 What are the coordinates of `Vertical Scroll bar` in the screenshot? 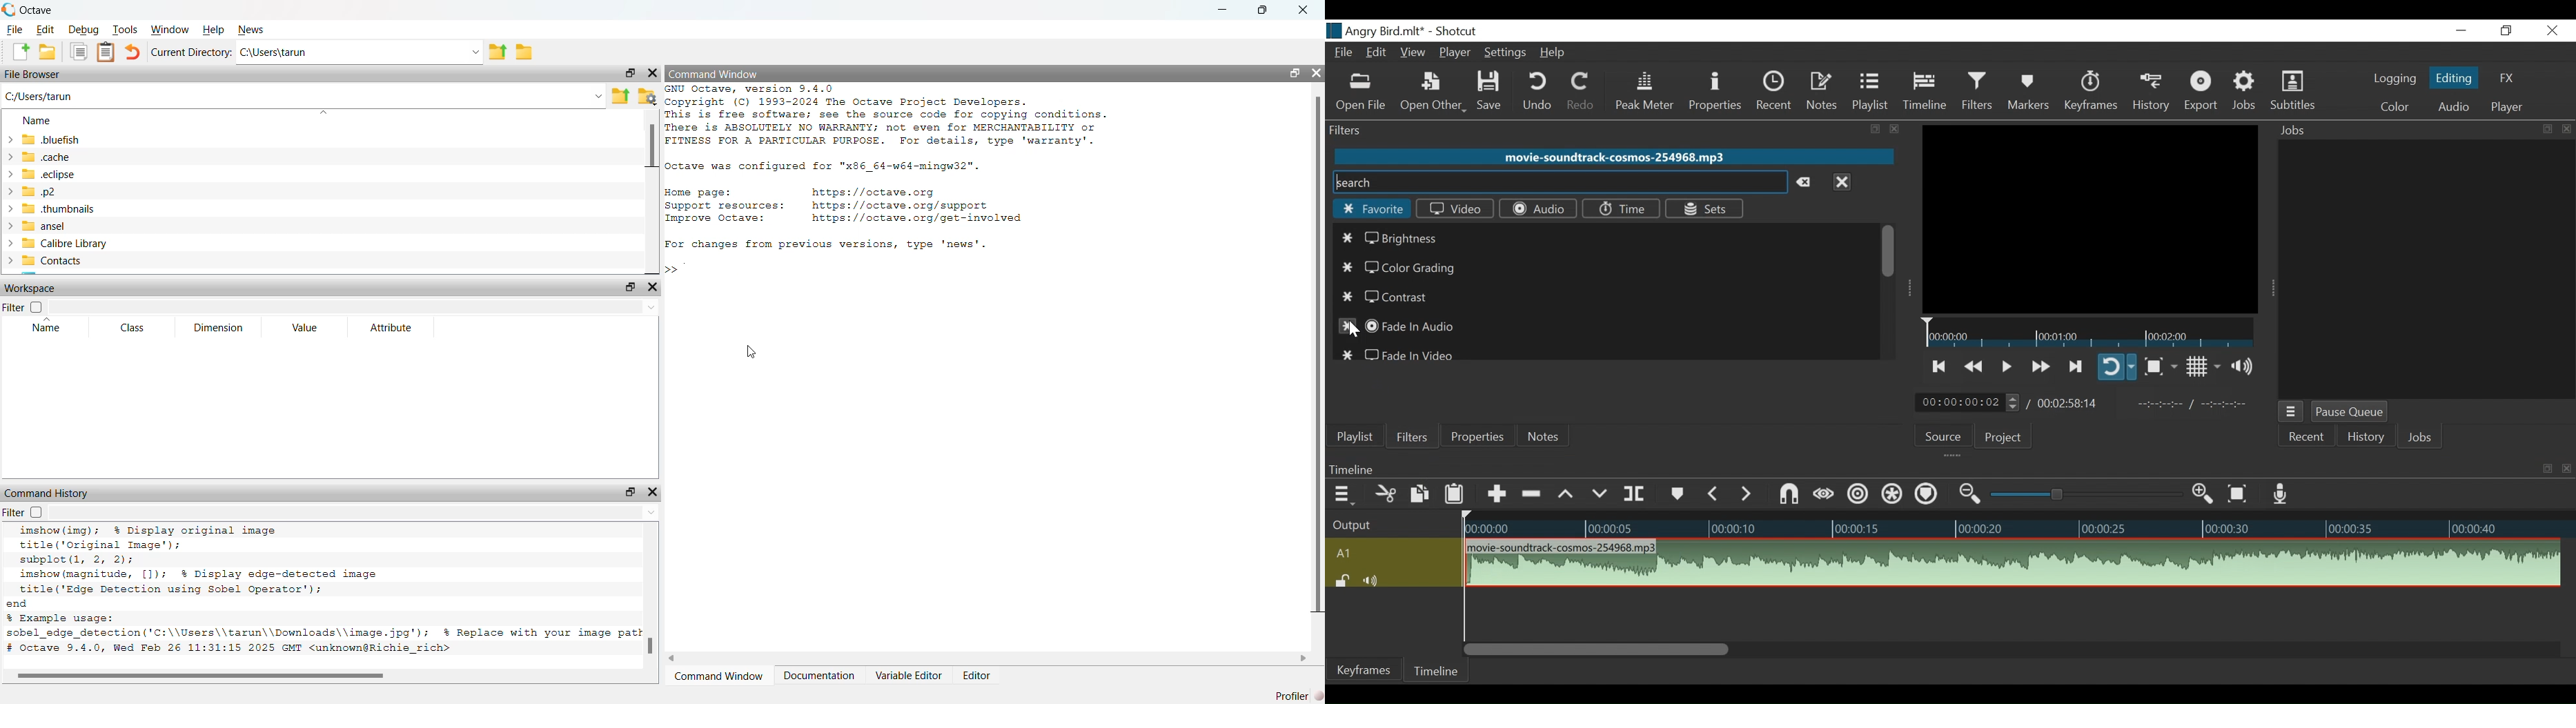 It's located at (1597, 649).